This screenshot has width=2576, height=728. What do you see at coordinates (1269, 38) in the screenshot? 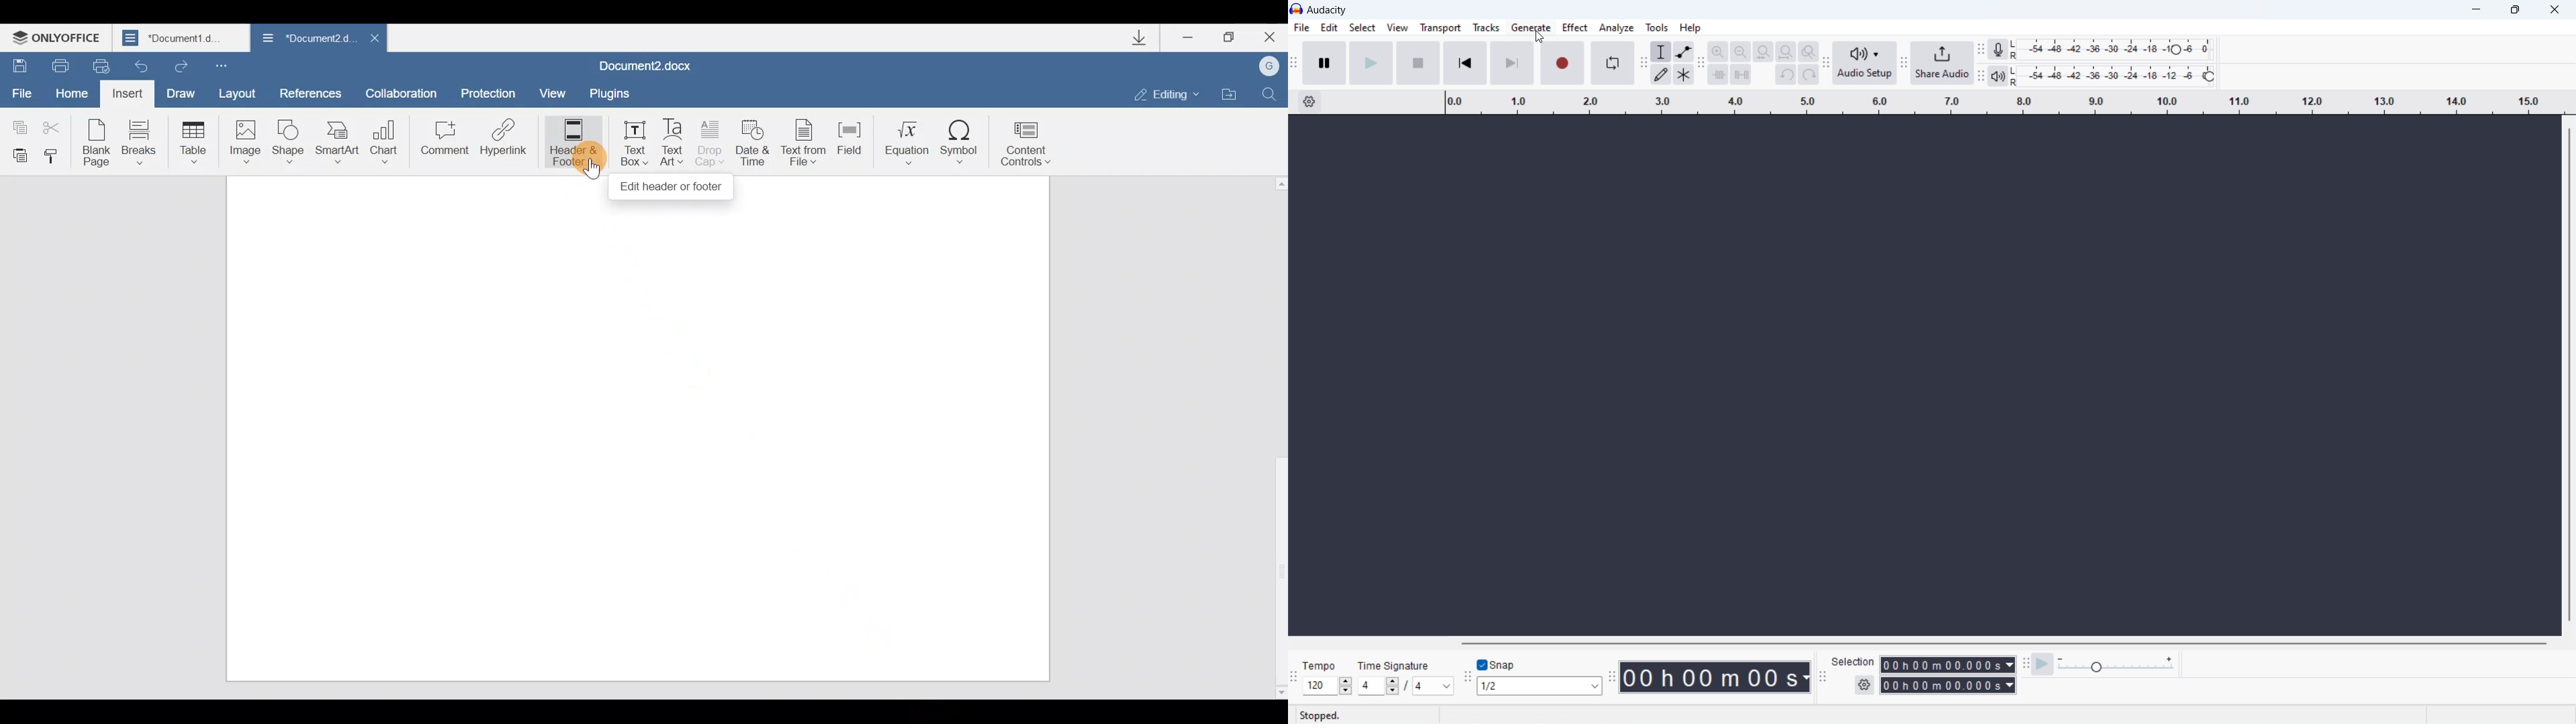
I see `Close` at bounding box center [1269, 38].